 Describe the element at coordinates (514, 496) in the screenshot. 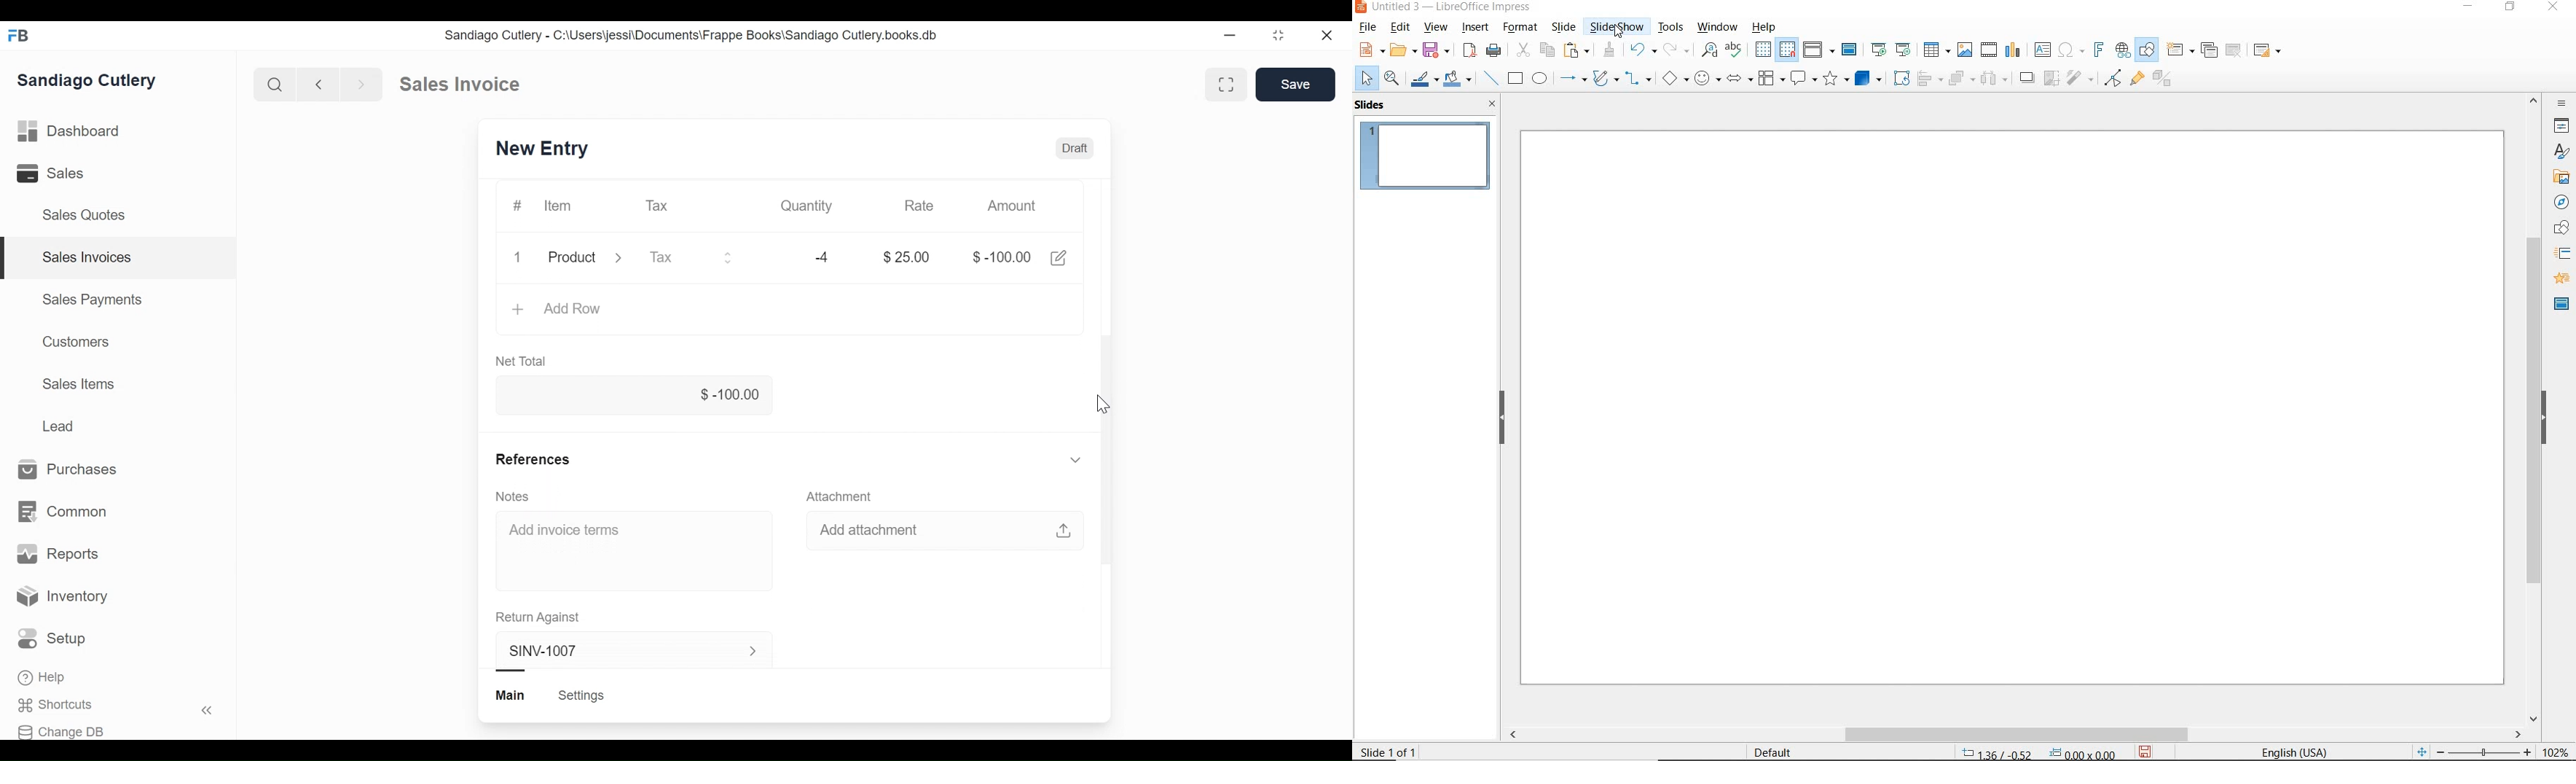

I see `Notes` at that location.